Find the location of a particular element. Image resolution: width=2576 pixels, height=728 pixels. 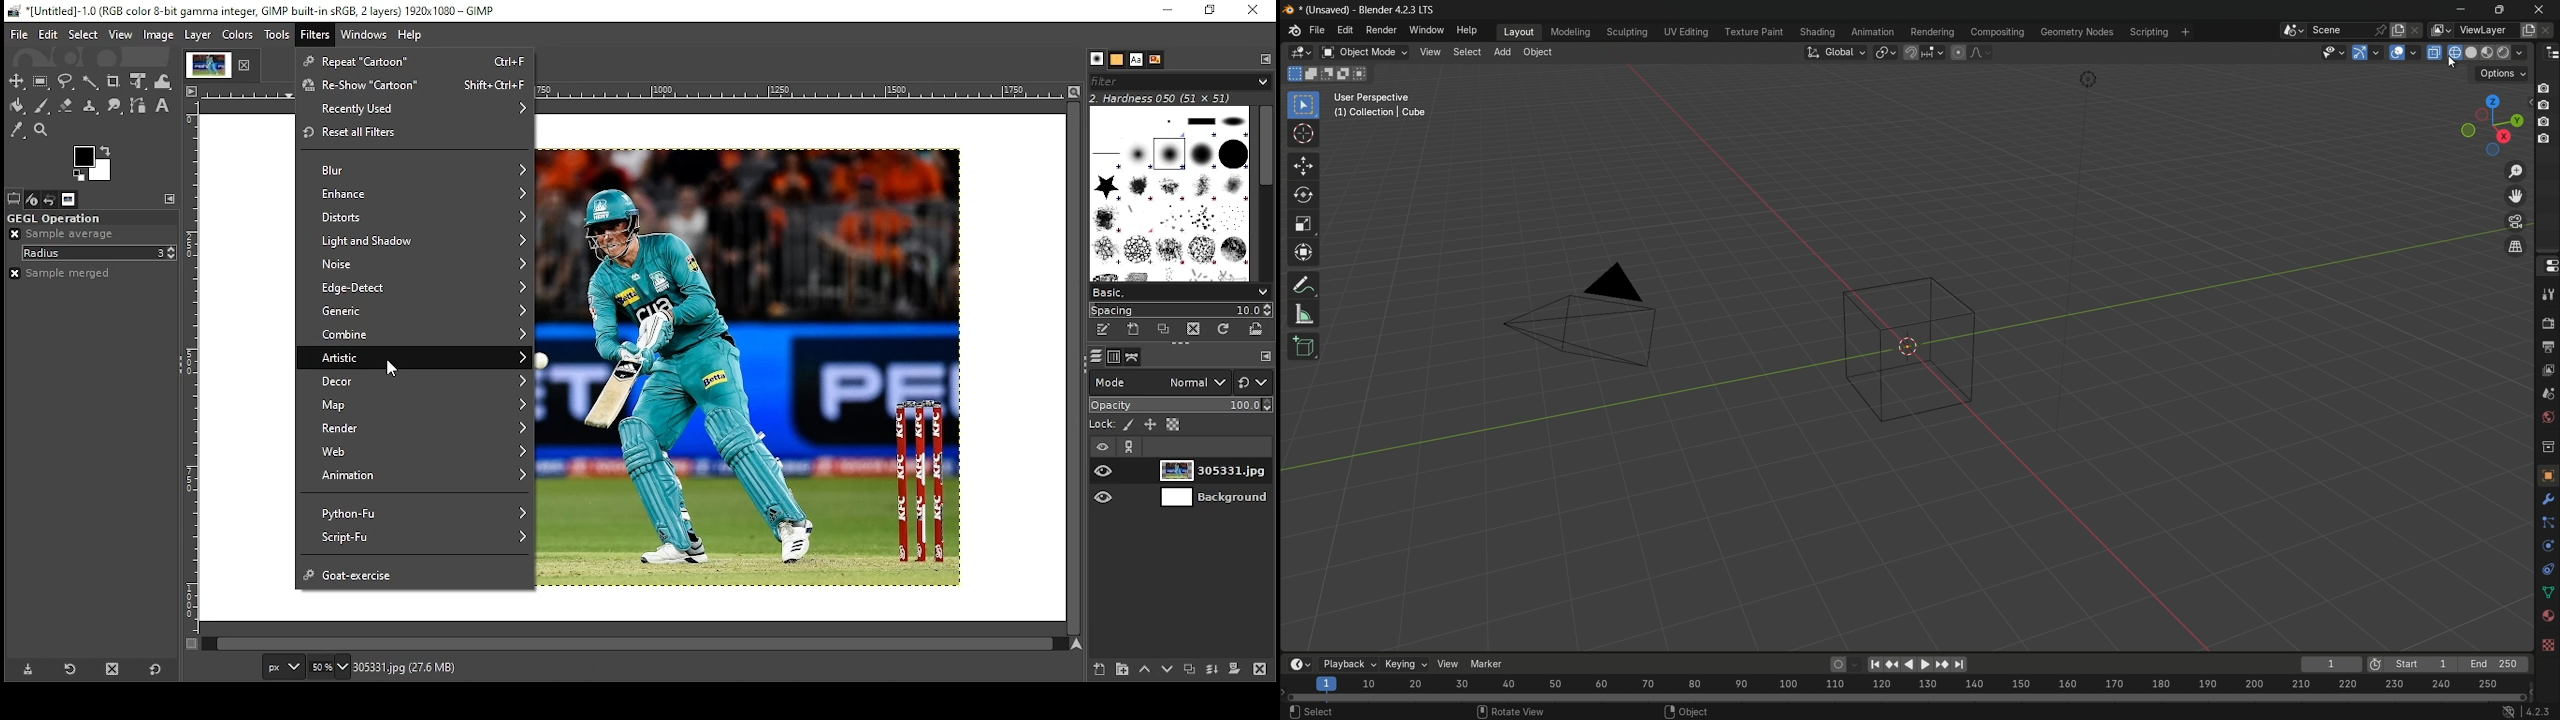

map is located at coordinates (417, 404).